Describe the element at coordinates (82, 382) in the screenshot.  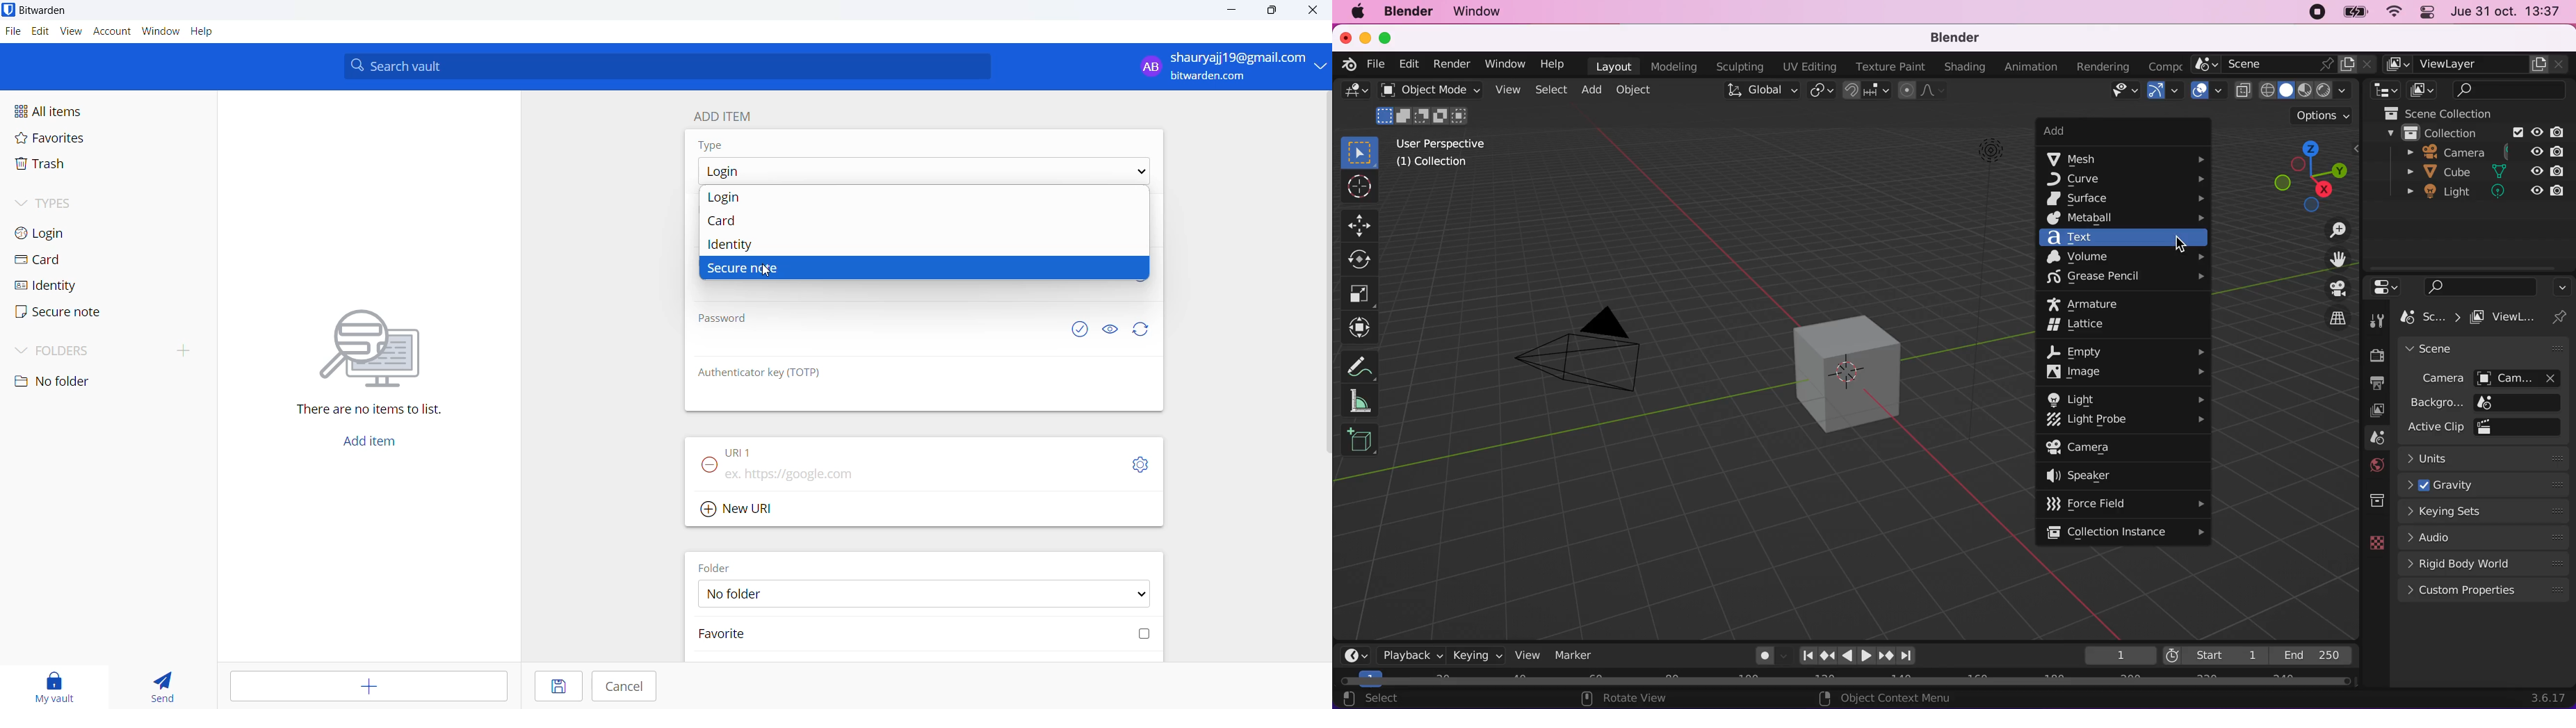
I see `no folder` at that location.